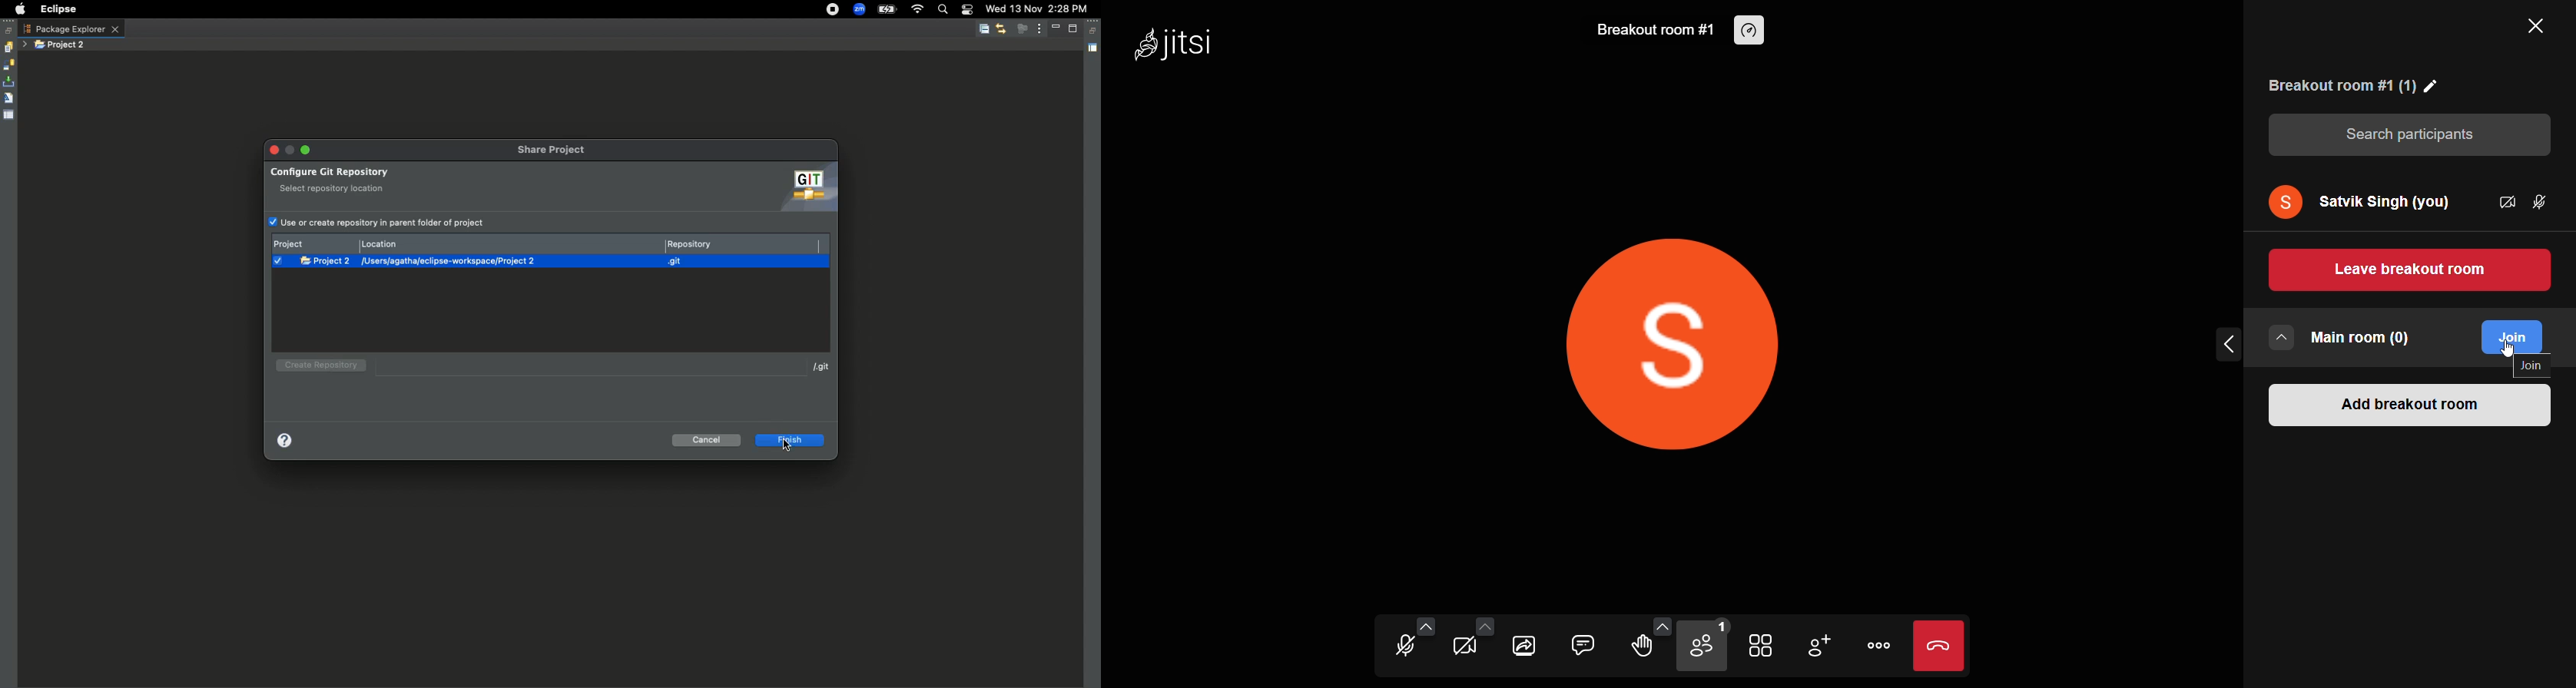  I want to click on more camera option, so click(1789, 987).